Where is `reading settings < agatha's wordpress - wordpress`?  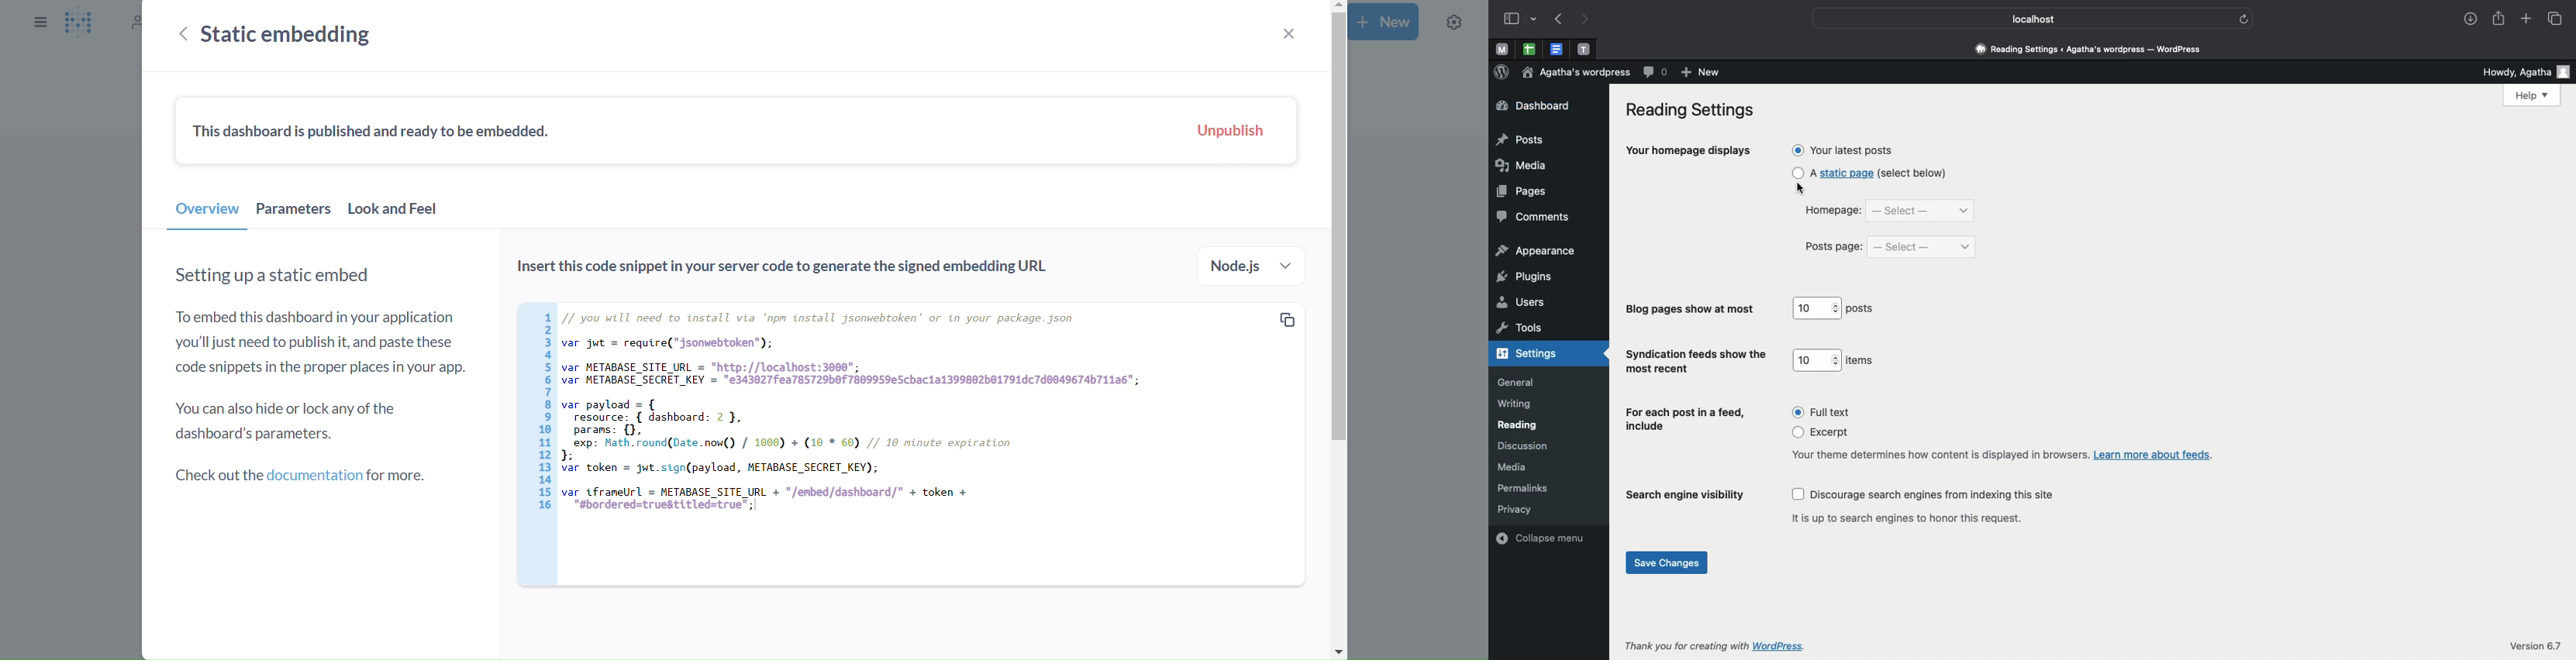
reading settings < agatha's wordpress - wordpress is located at coordinates (2097, 50).